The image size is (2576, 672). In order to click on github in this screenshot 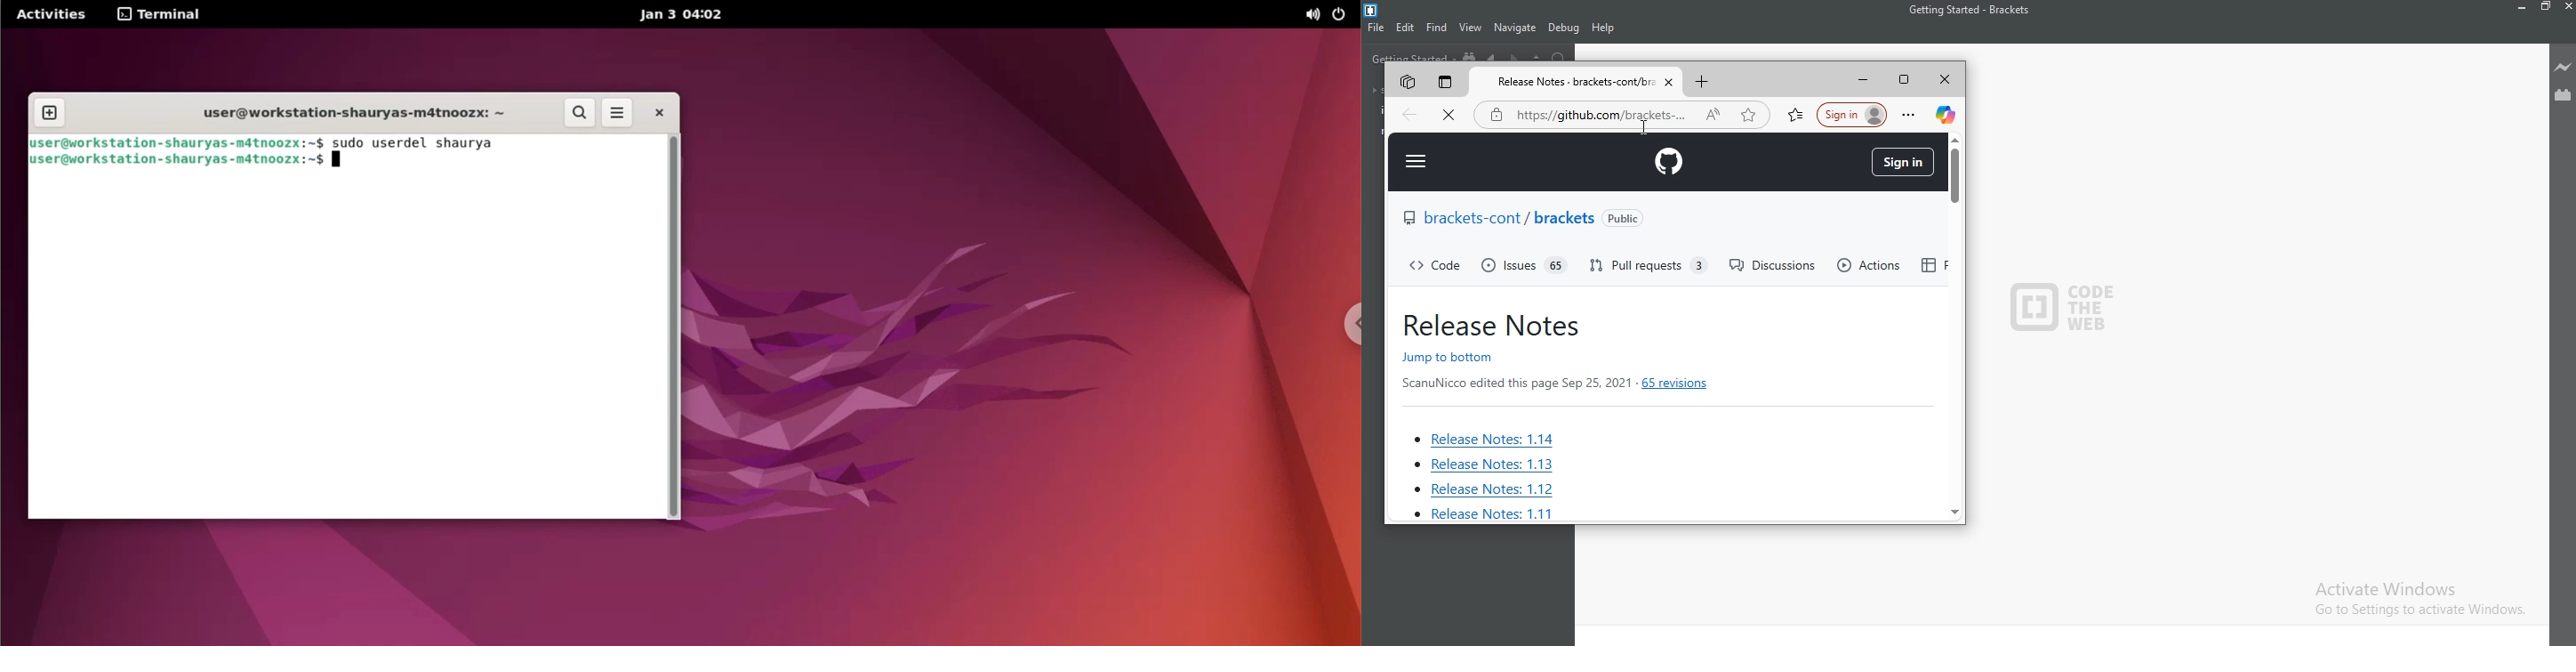, I will do `click(1672, 162)`.